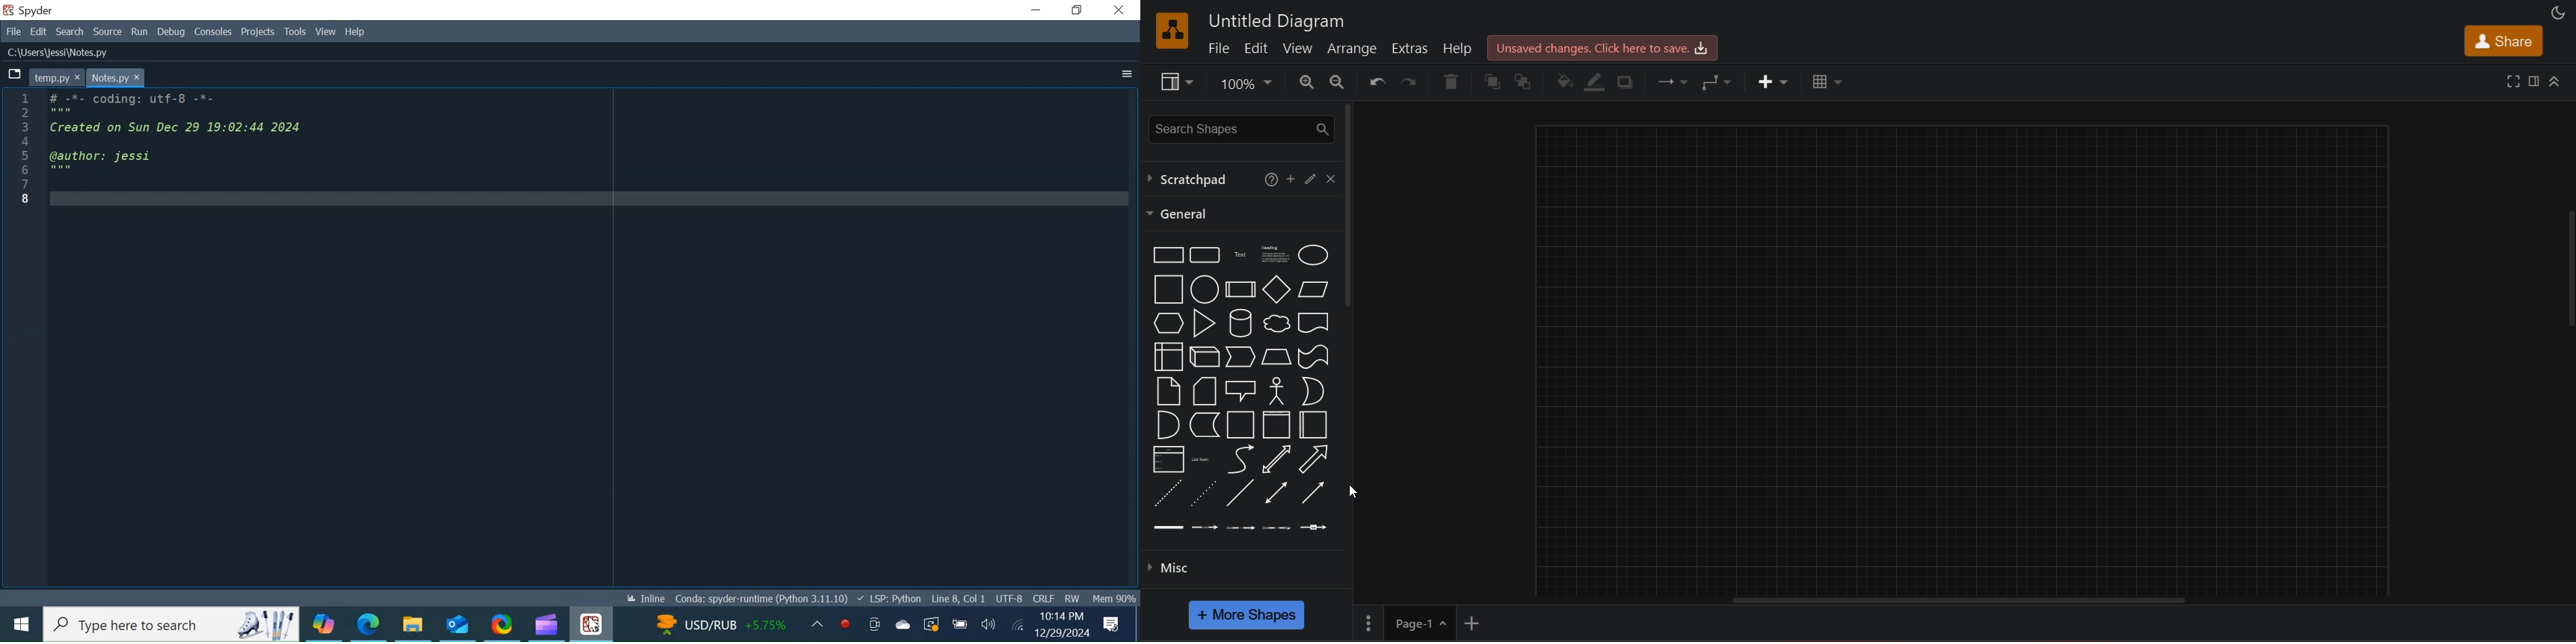  What do you see at coordinates (258, 30) in the screenshot?
I see `Projects` at bounding box center [258, 30].